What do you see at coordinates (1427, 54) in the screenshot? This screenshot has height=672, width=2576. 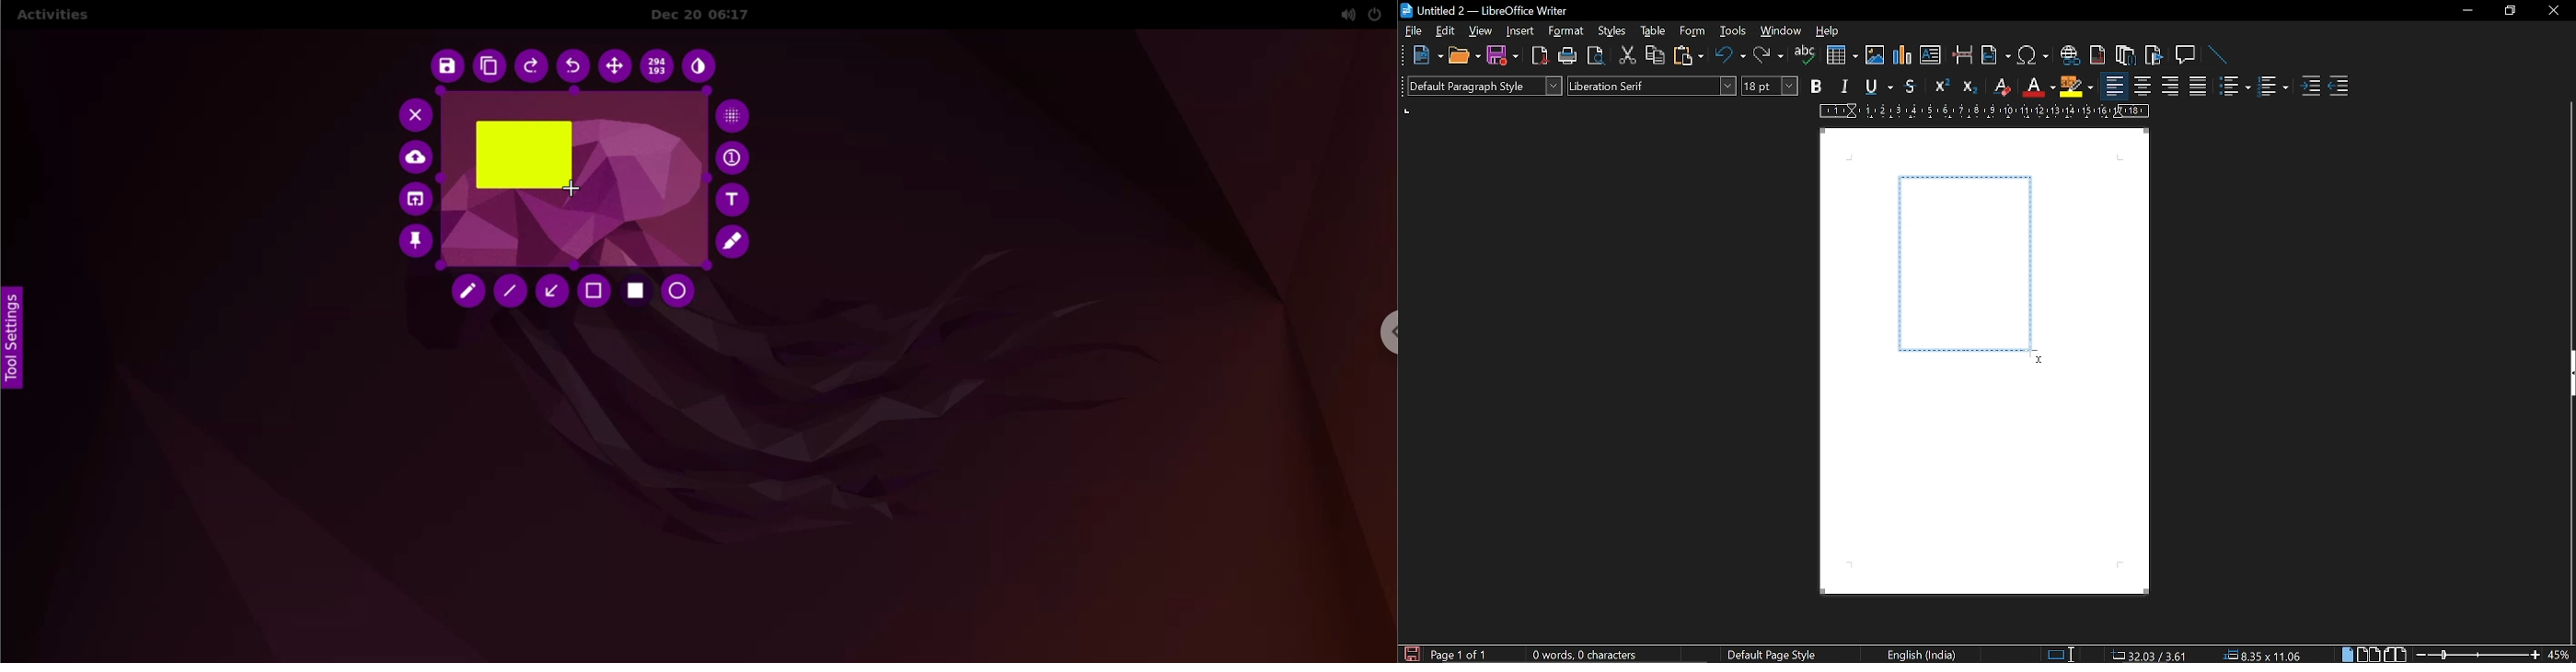 I see `new` at bounding box center [1427, 54].